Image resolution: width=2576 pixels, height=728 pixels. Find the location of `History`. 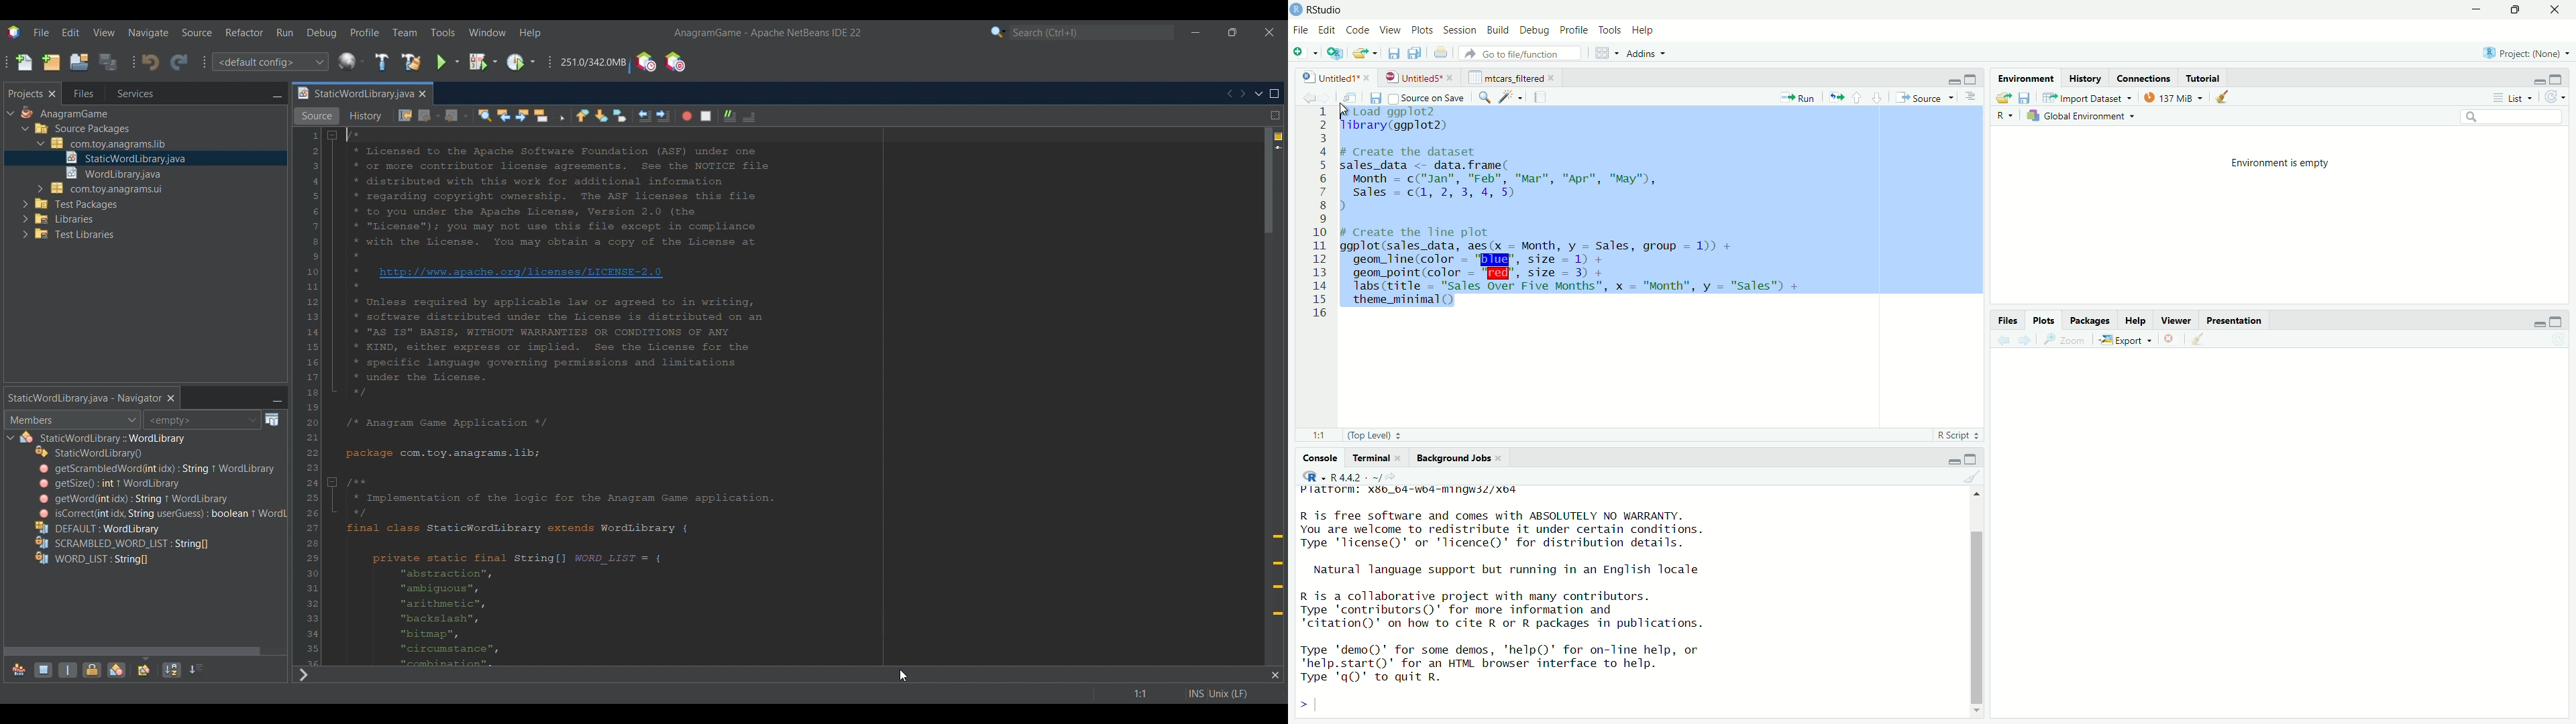

History is located at coordinates (2084, 78).